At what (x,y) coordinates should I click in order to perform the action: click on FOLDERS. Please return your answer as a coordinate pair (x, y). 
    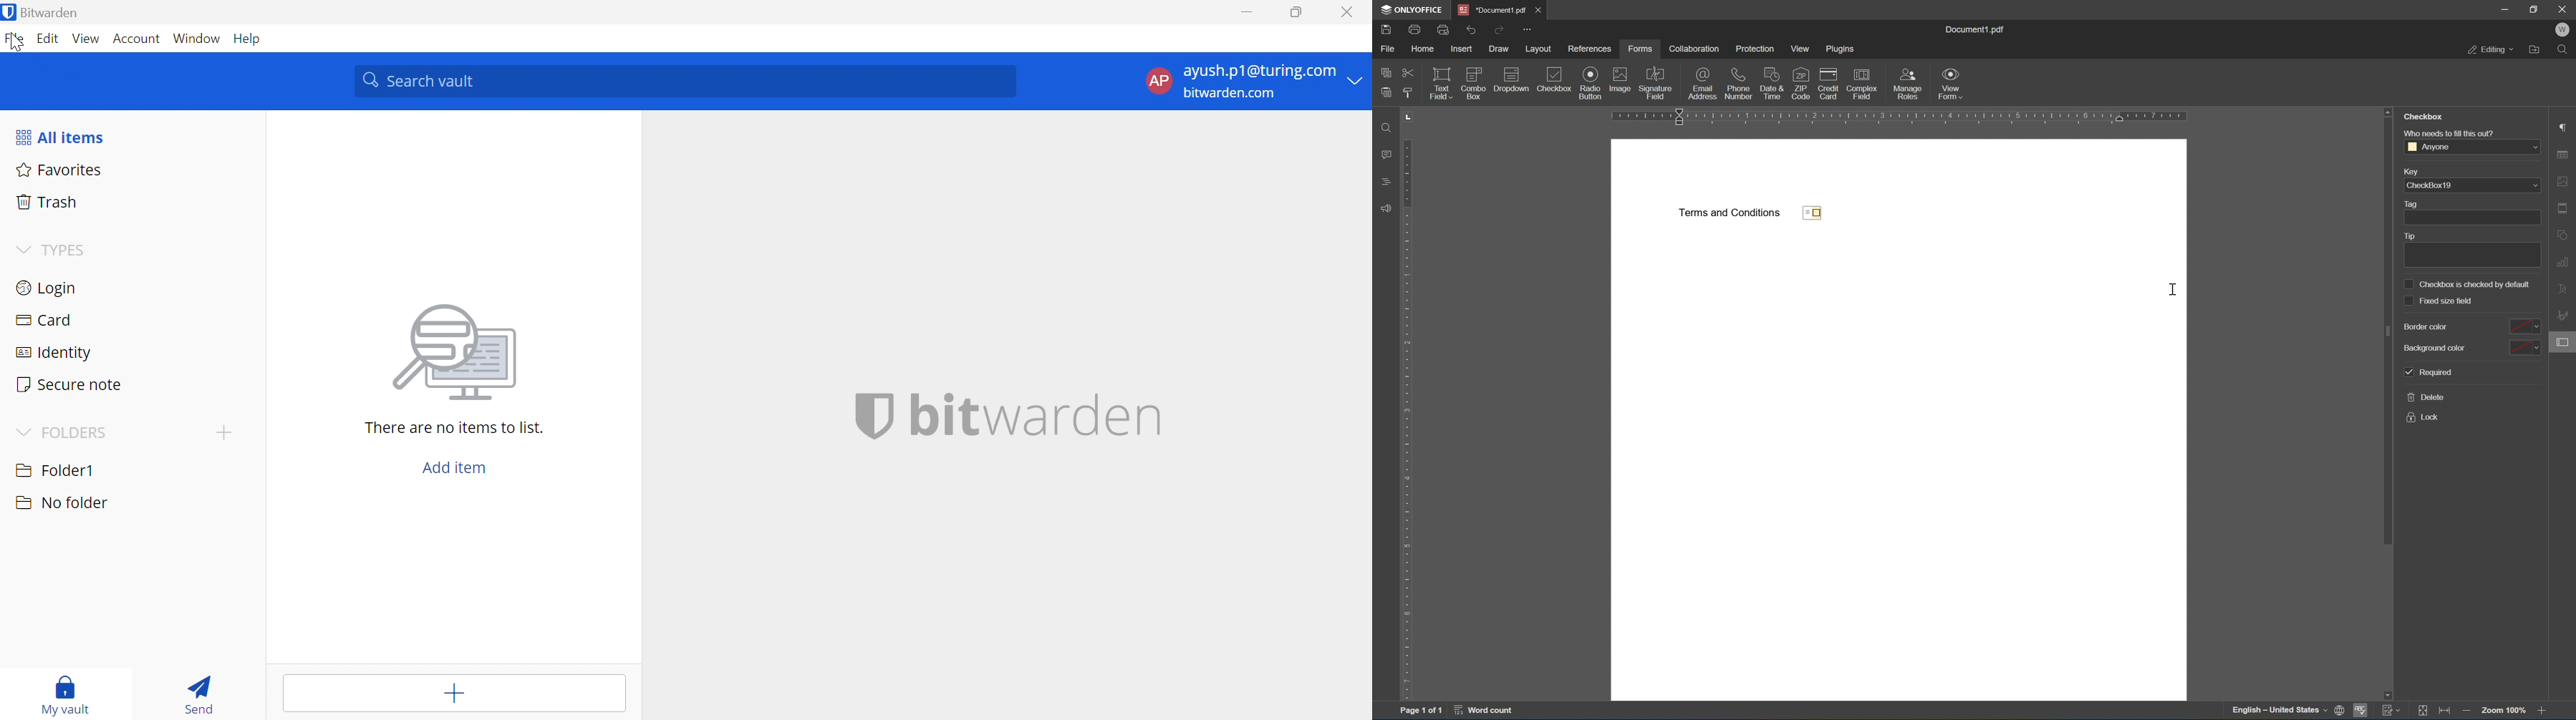
    Looking at the image, I should click on (75, 432).